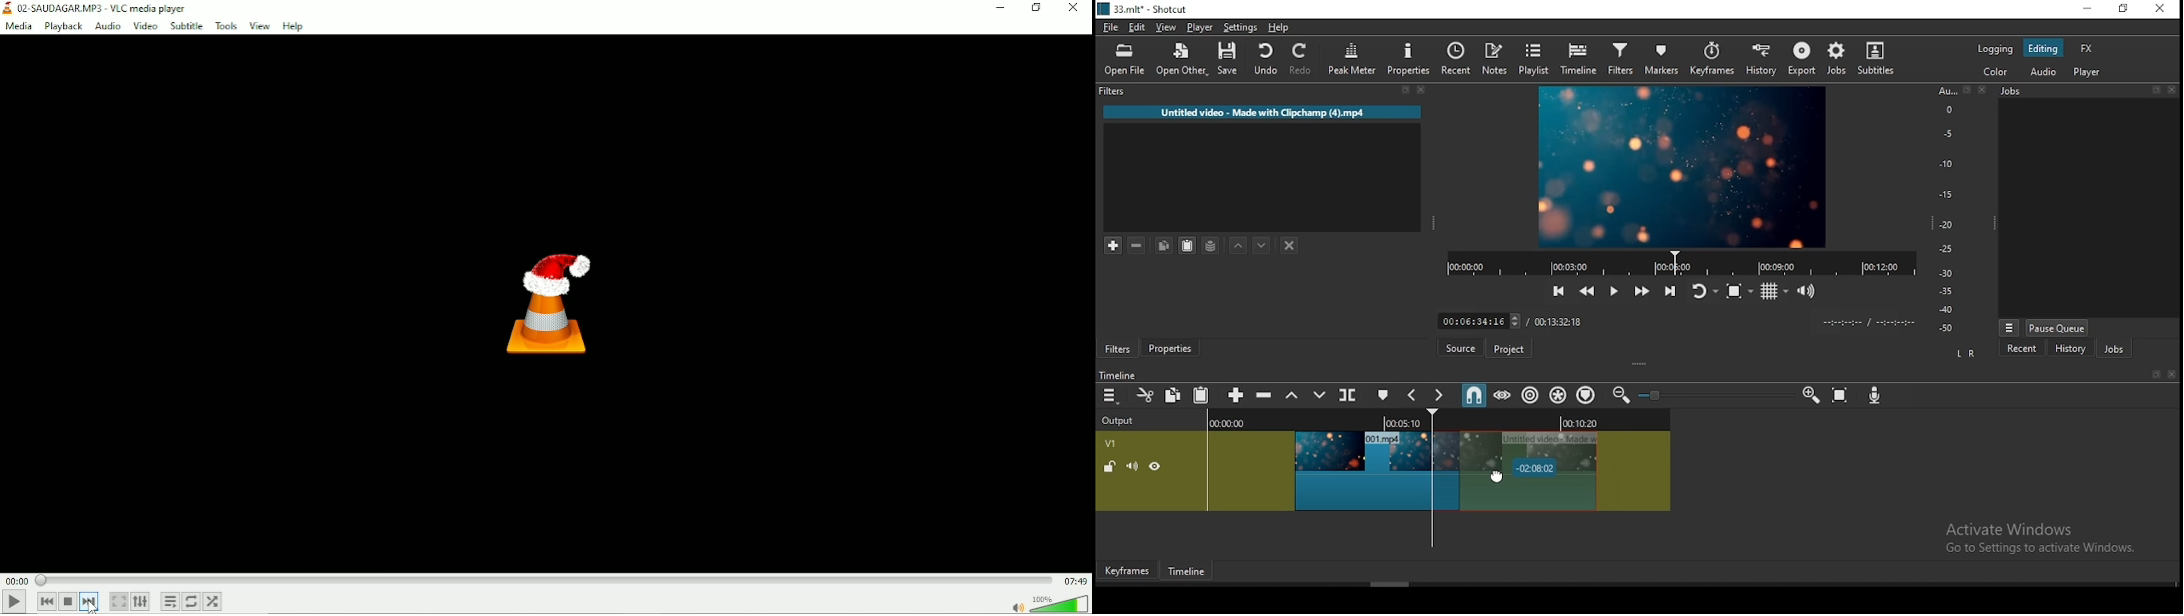  I want to click on redo, so click(1303, 61).